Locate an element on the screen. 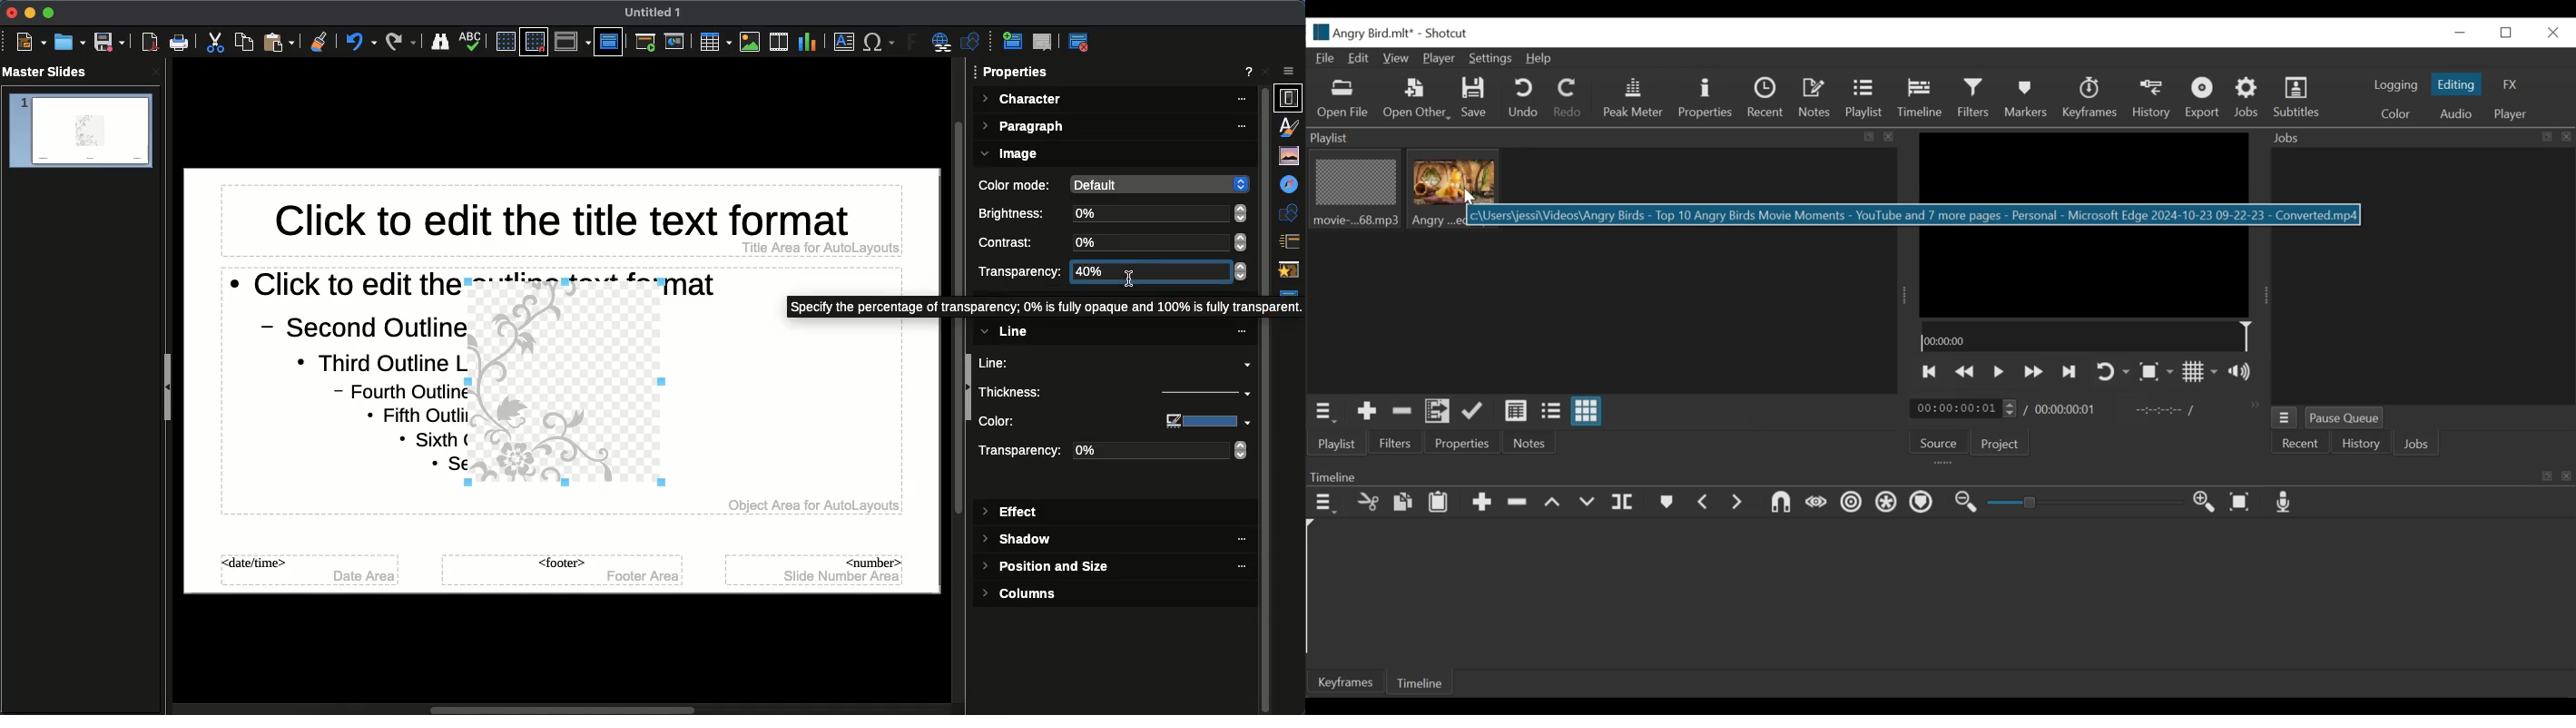 The image size is (2576, 728). Slider is located at coordinates (2089, 502).